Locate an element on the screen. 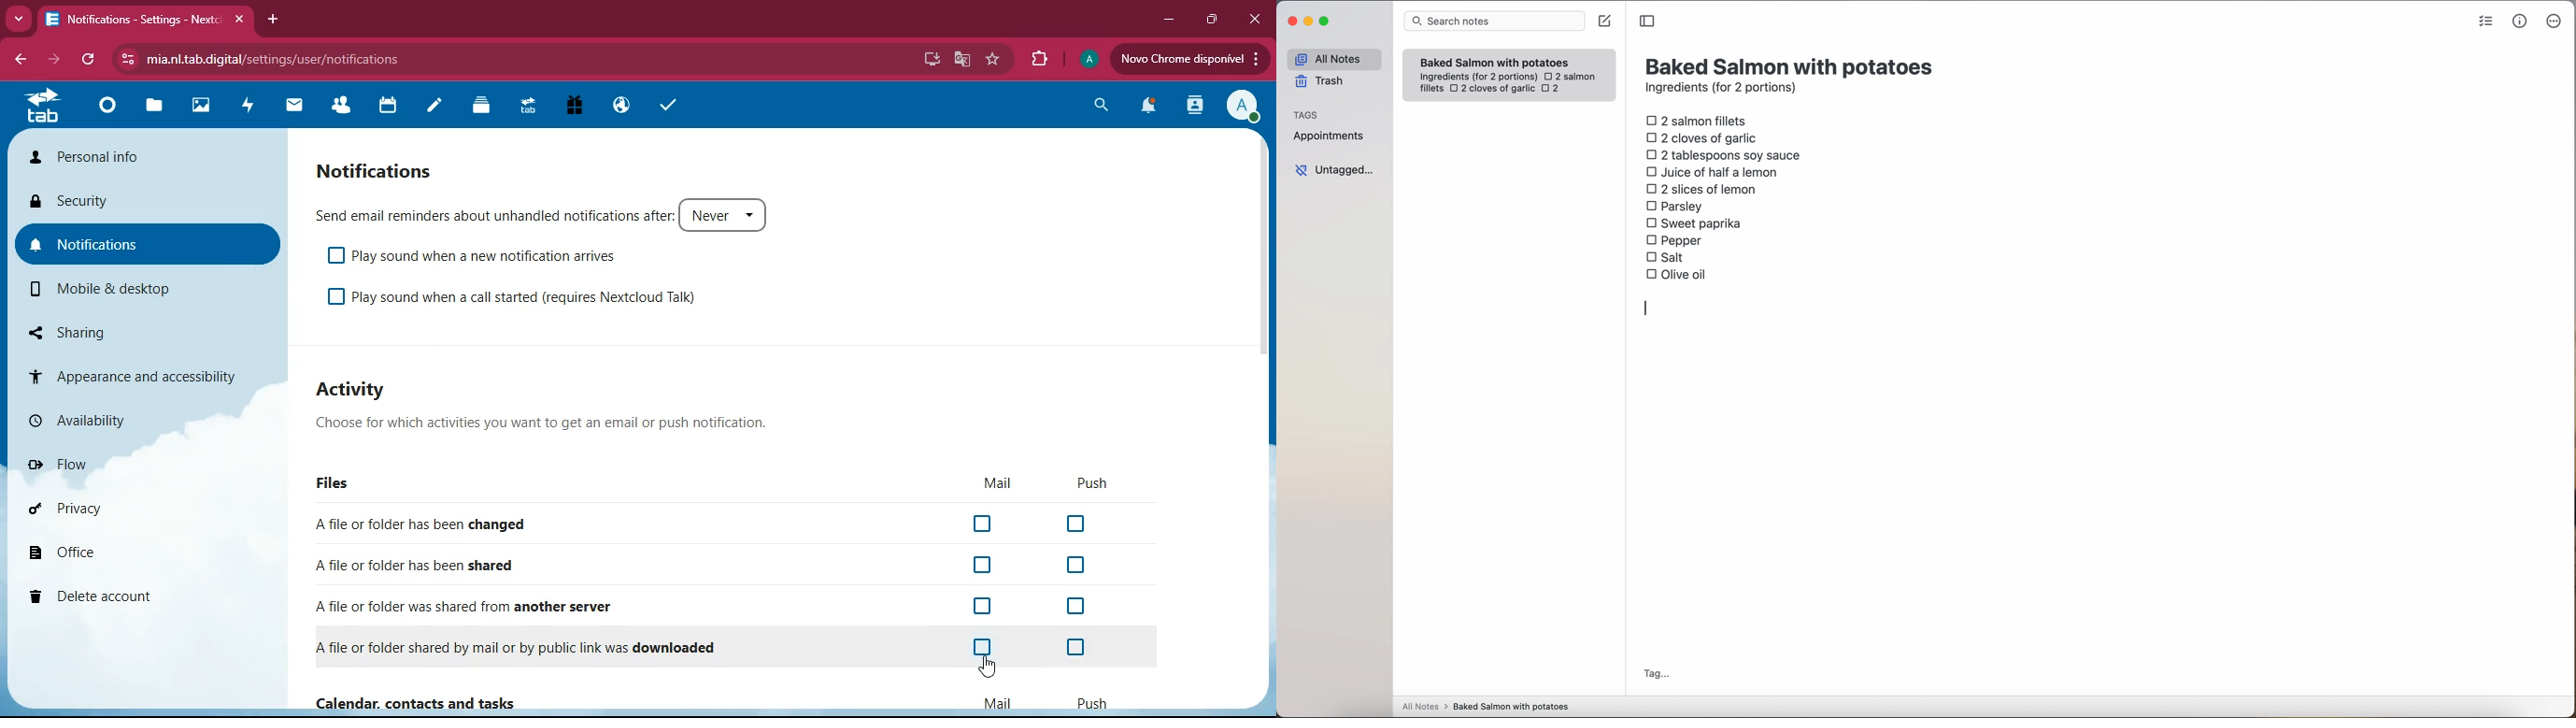 The image size is (2576, 728). add tab is located at coordinates (277, 20).